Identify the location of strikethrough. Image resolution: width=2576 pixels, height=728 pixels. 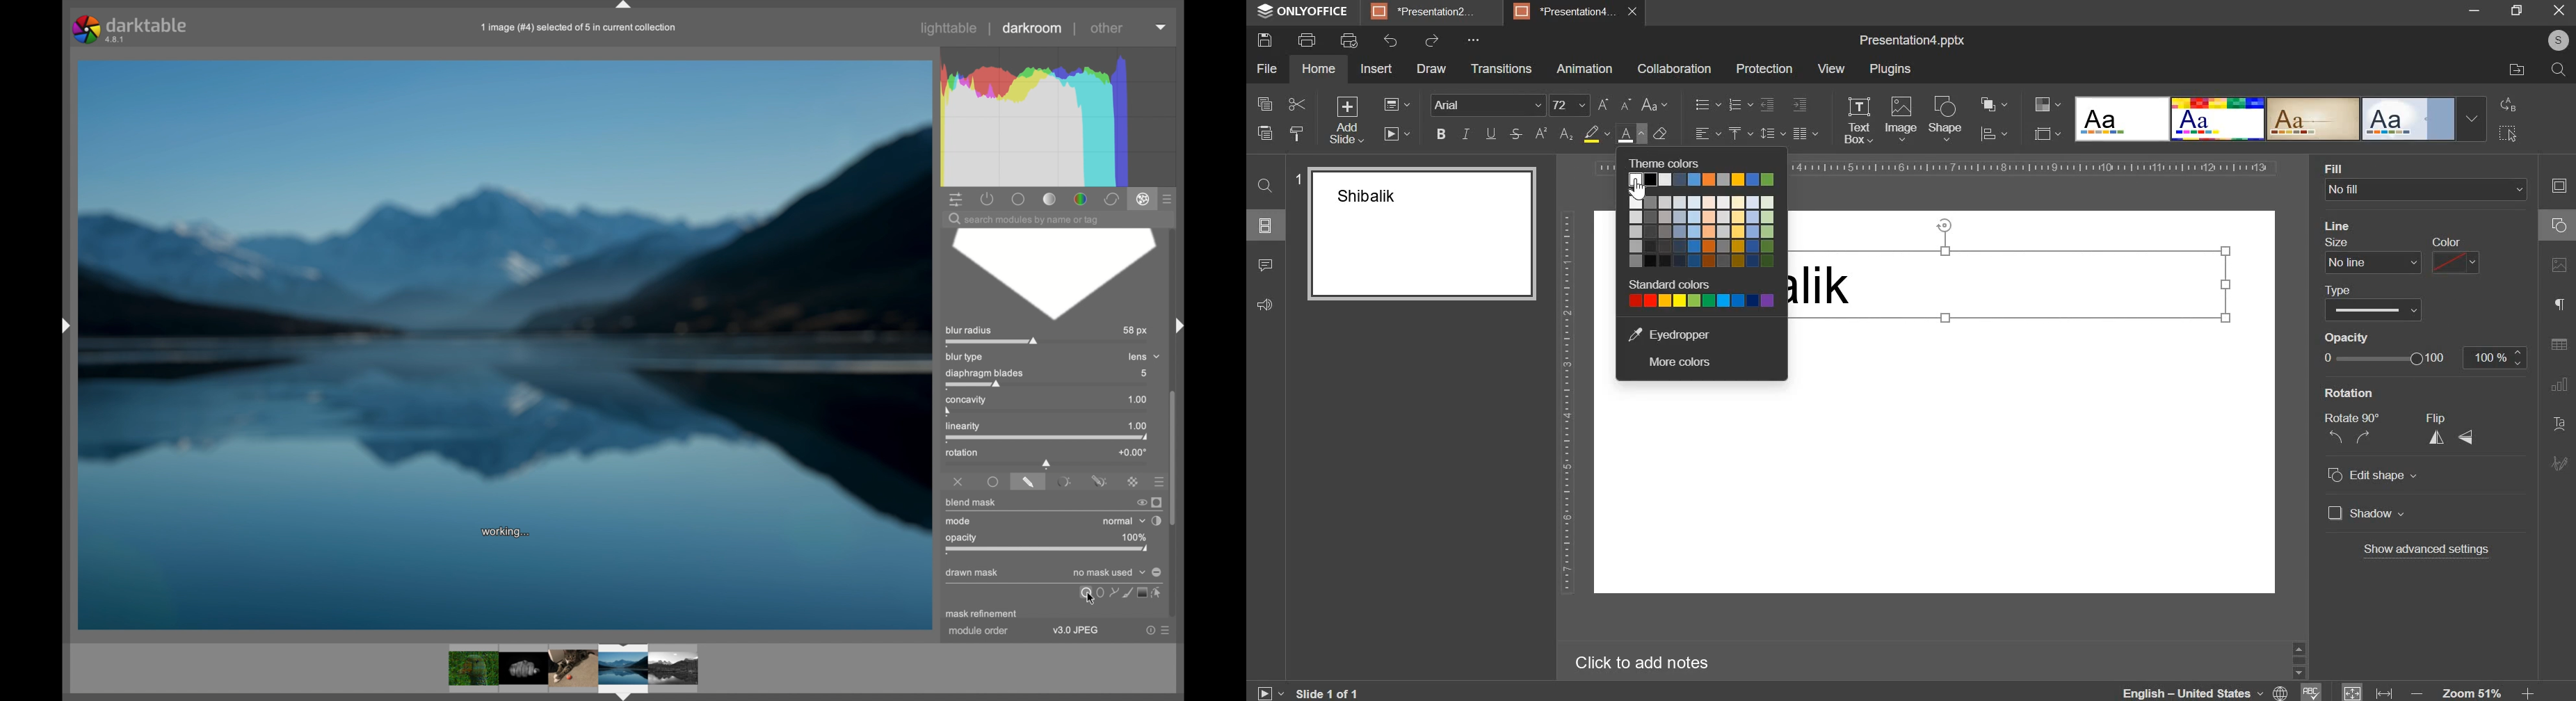
(1514, 134).